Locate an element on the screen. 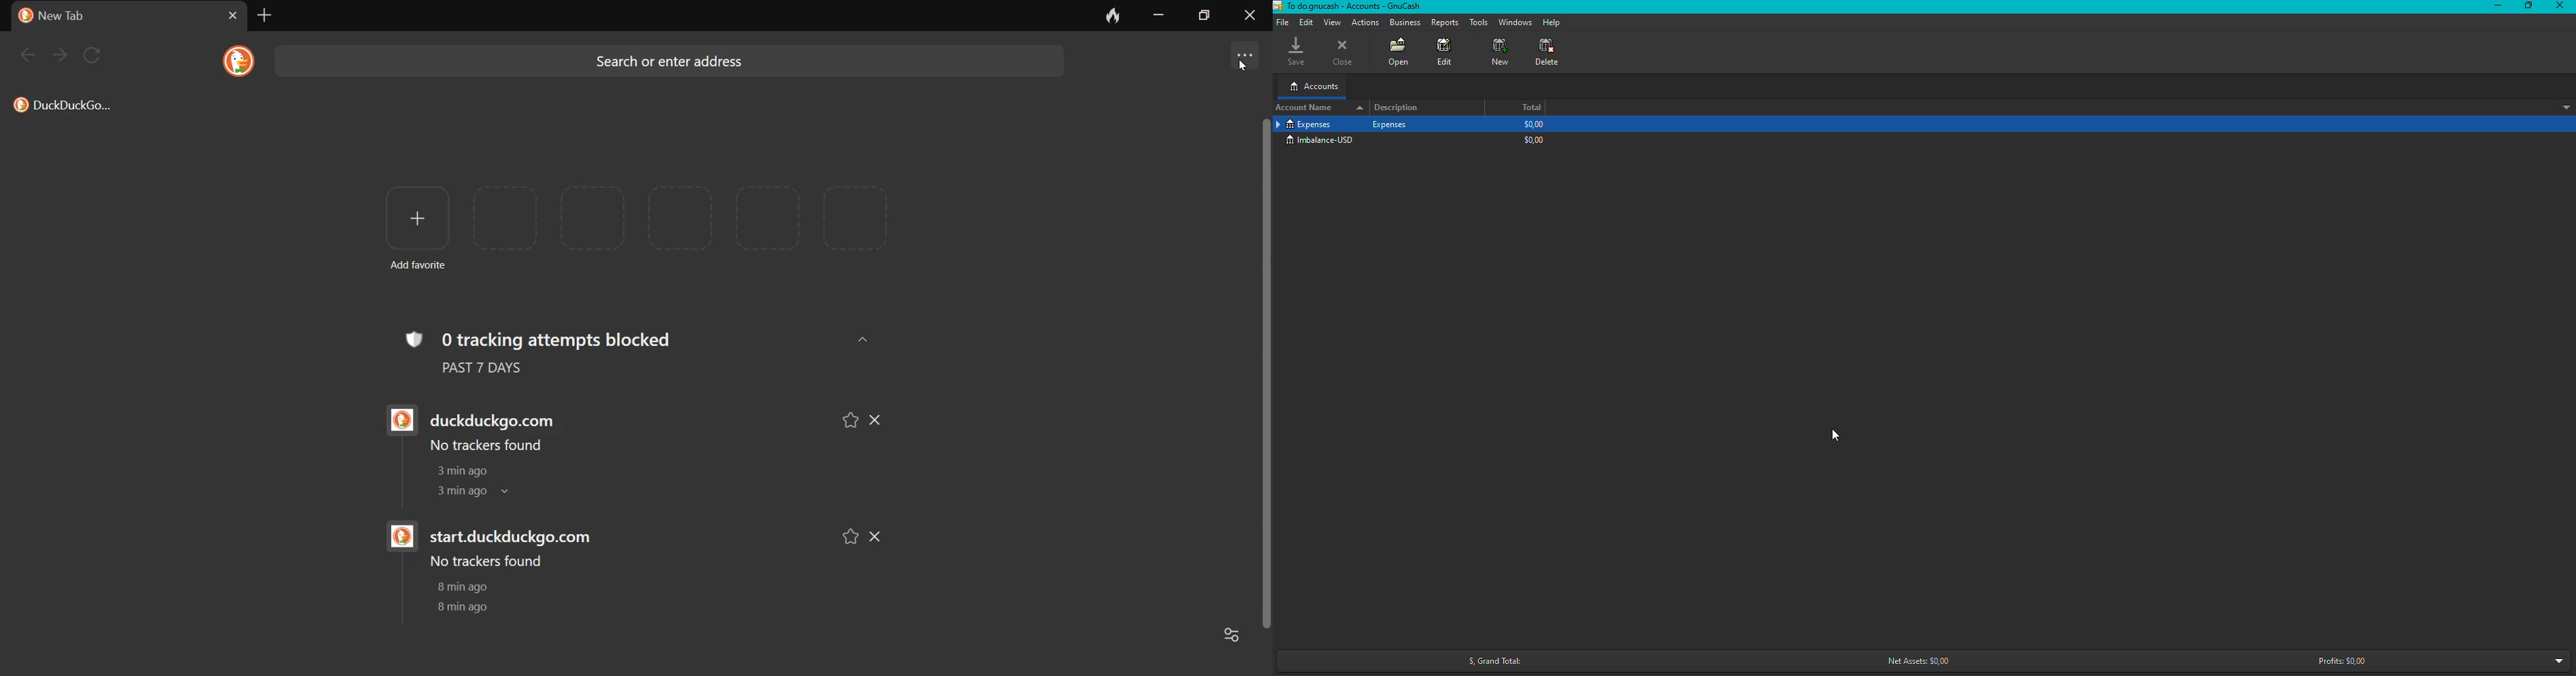 The image size is (2576, 700). cursor is located at coordinates (1245, 70).